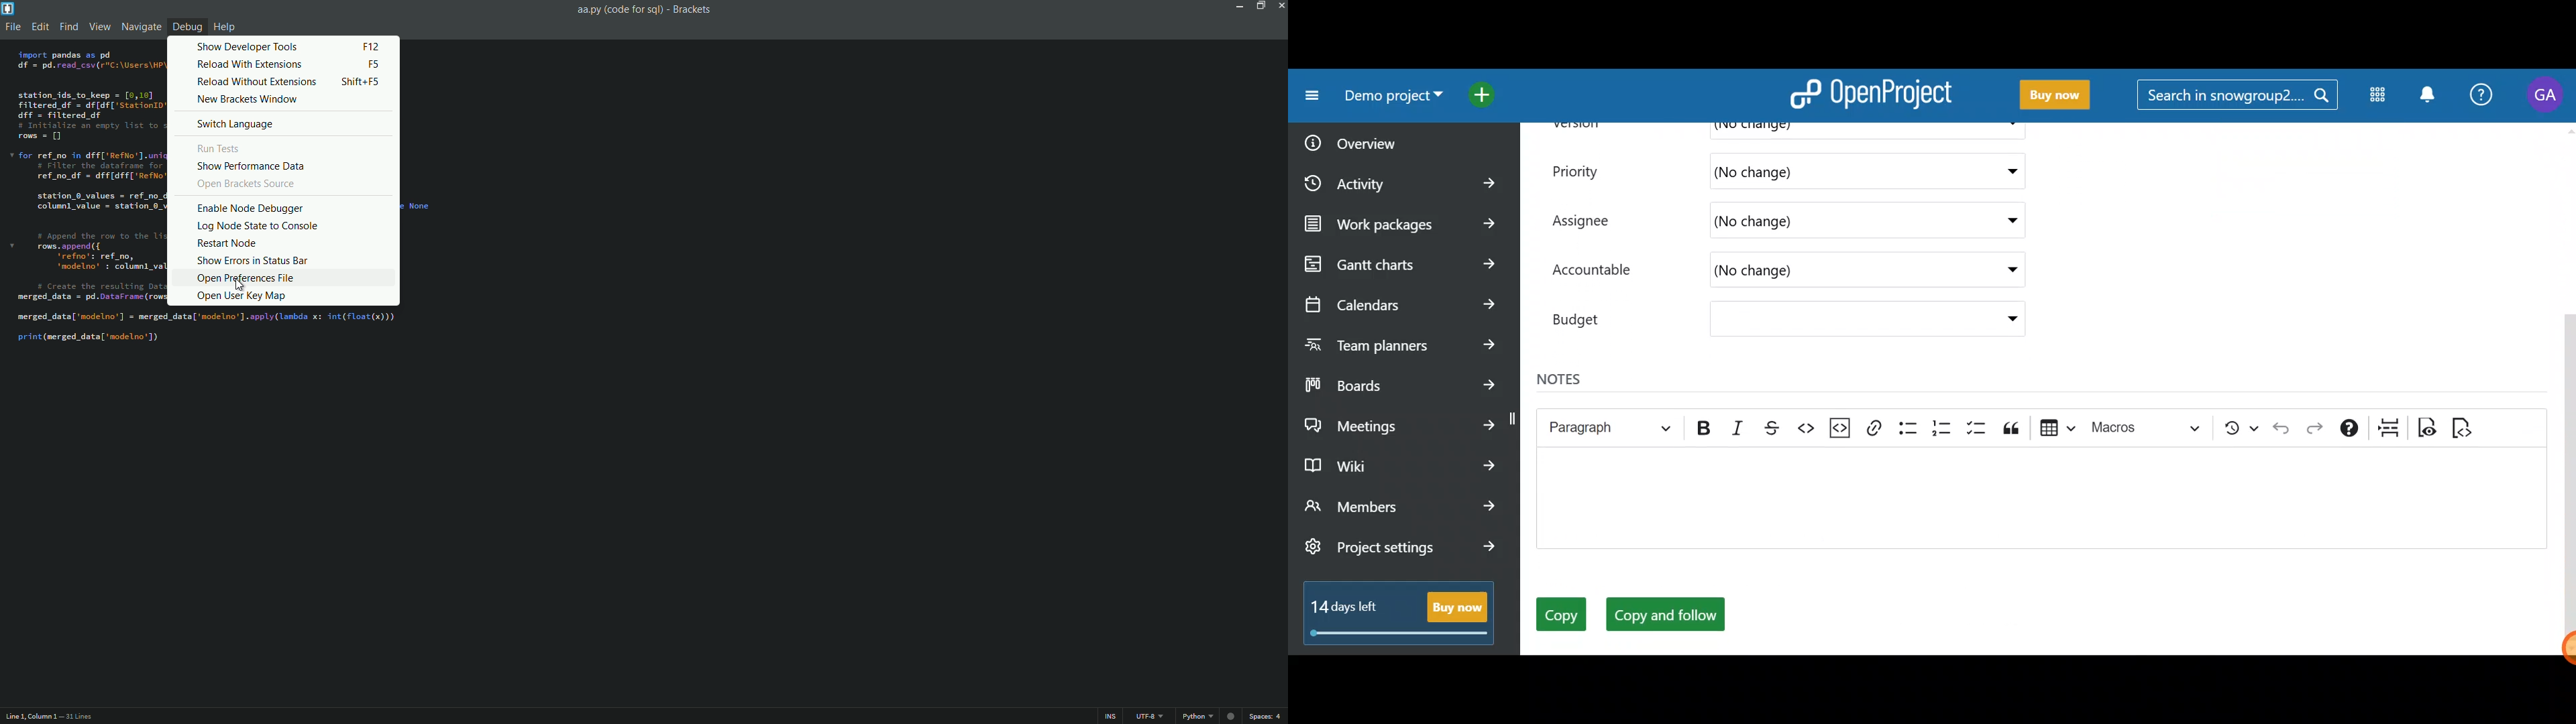 This screenshot has height=728, width=2576. Describe the element at coordinates (241, 296) in the screenshot. I see `open user key map` at that location.